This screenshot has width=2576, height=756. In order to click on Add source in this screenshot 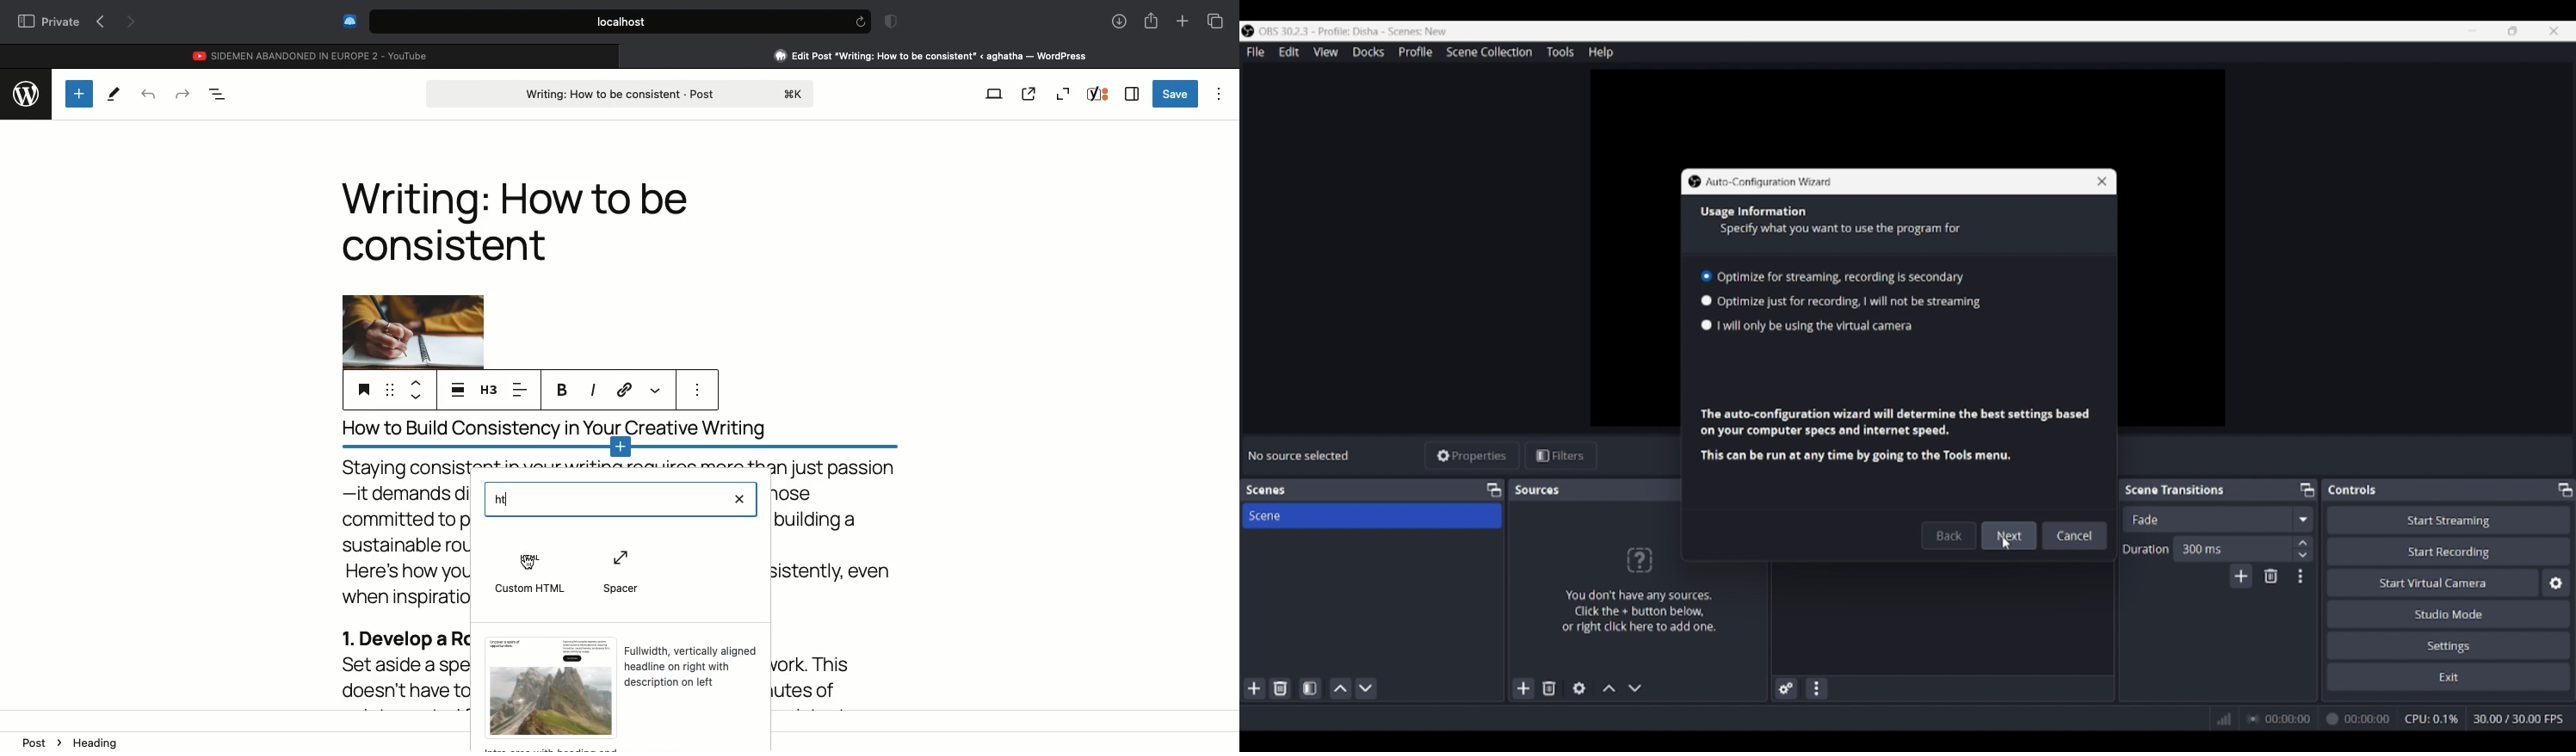, I will do `click(1524, 688)`.